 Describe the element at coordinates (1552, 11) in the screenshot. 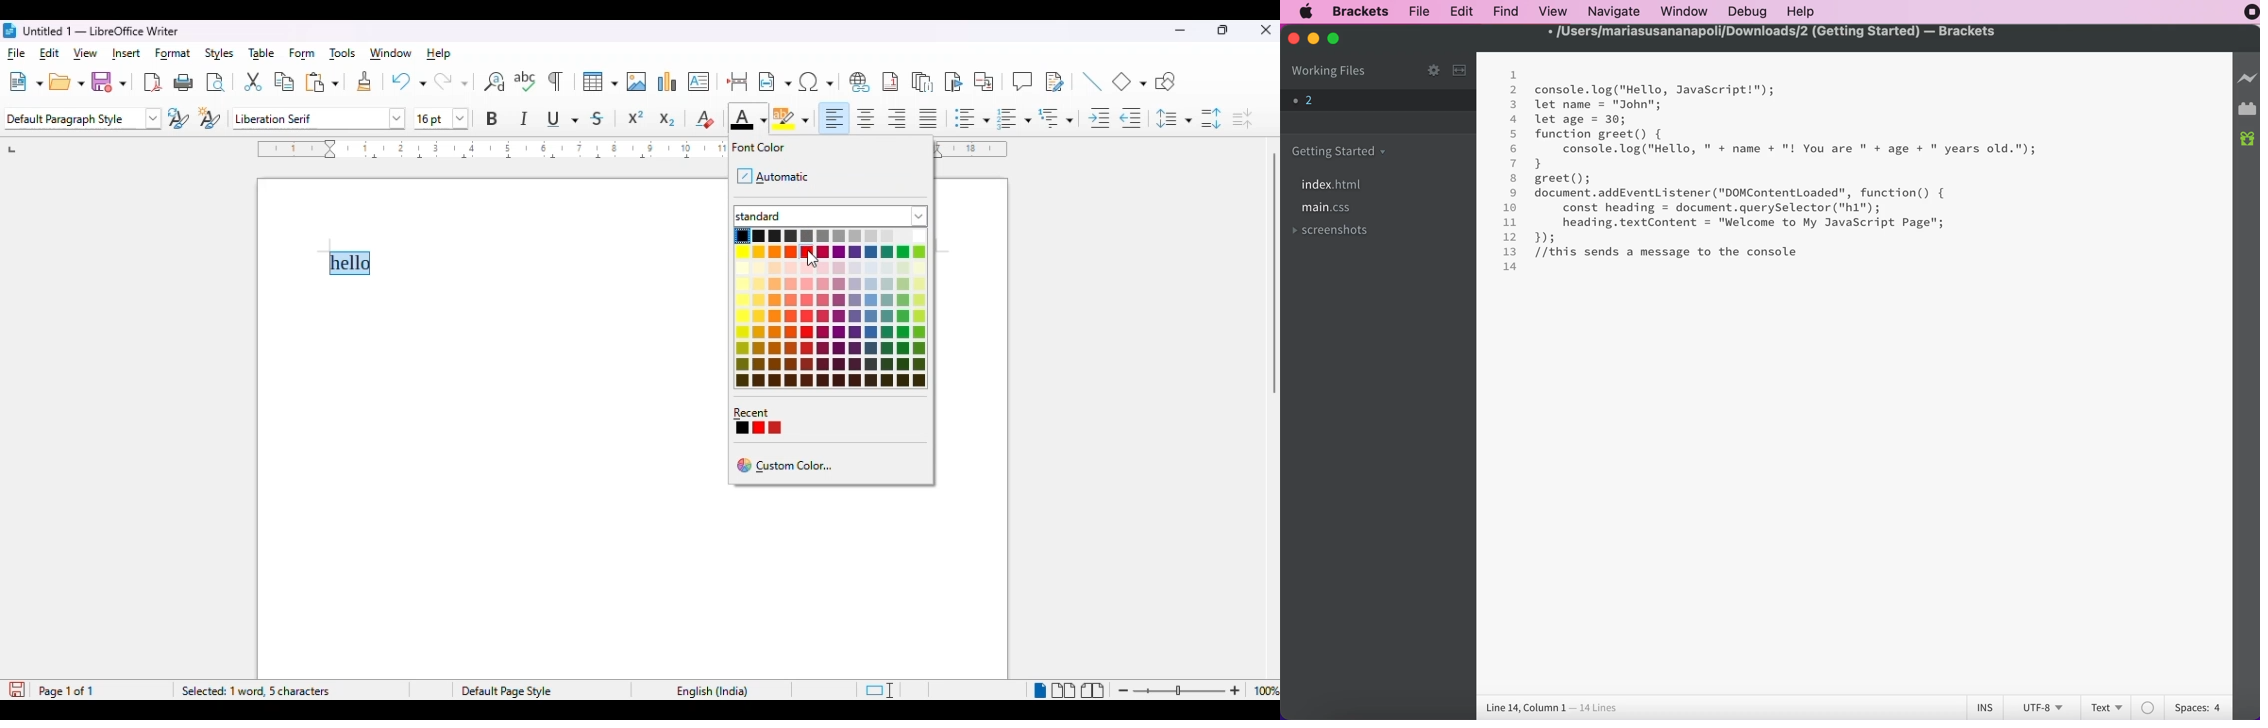

I see `view` at that location.